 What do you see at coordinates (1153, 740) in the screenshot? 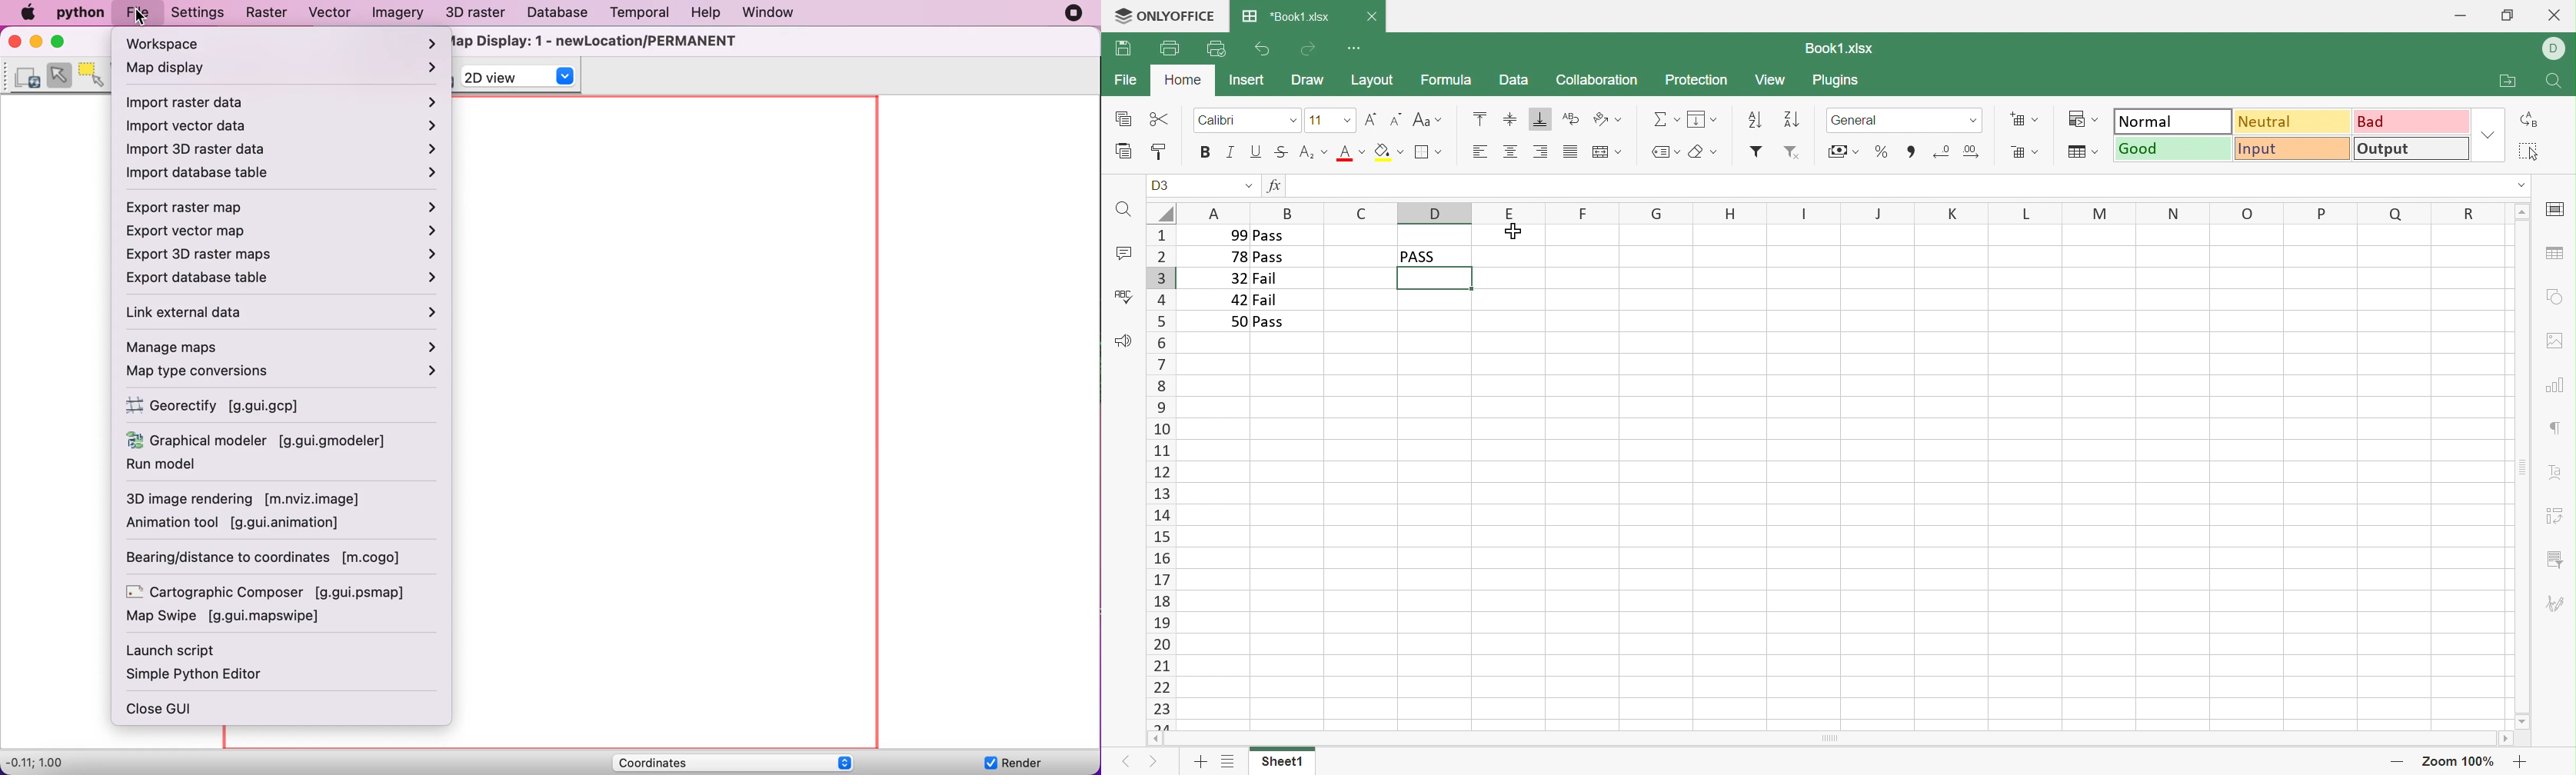
I see `Scroll left` at bounding box center [1153, 740].